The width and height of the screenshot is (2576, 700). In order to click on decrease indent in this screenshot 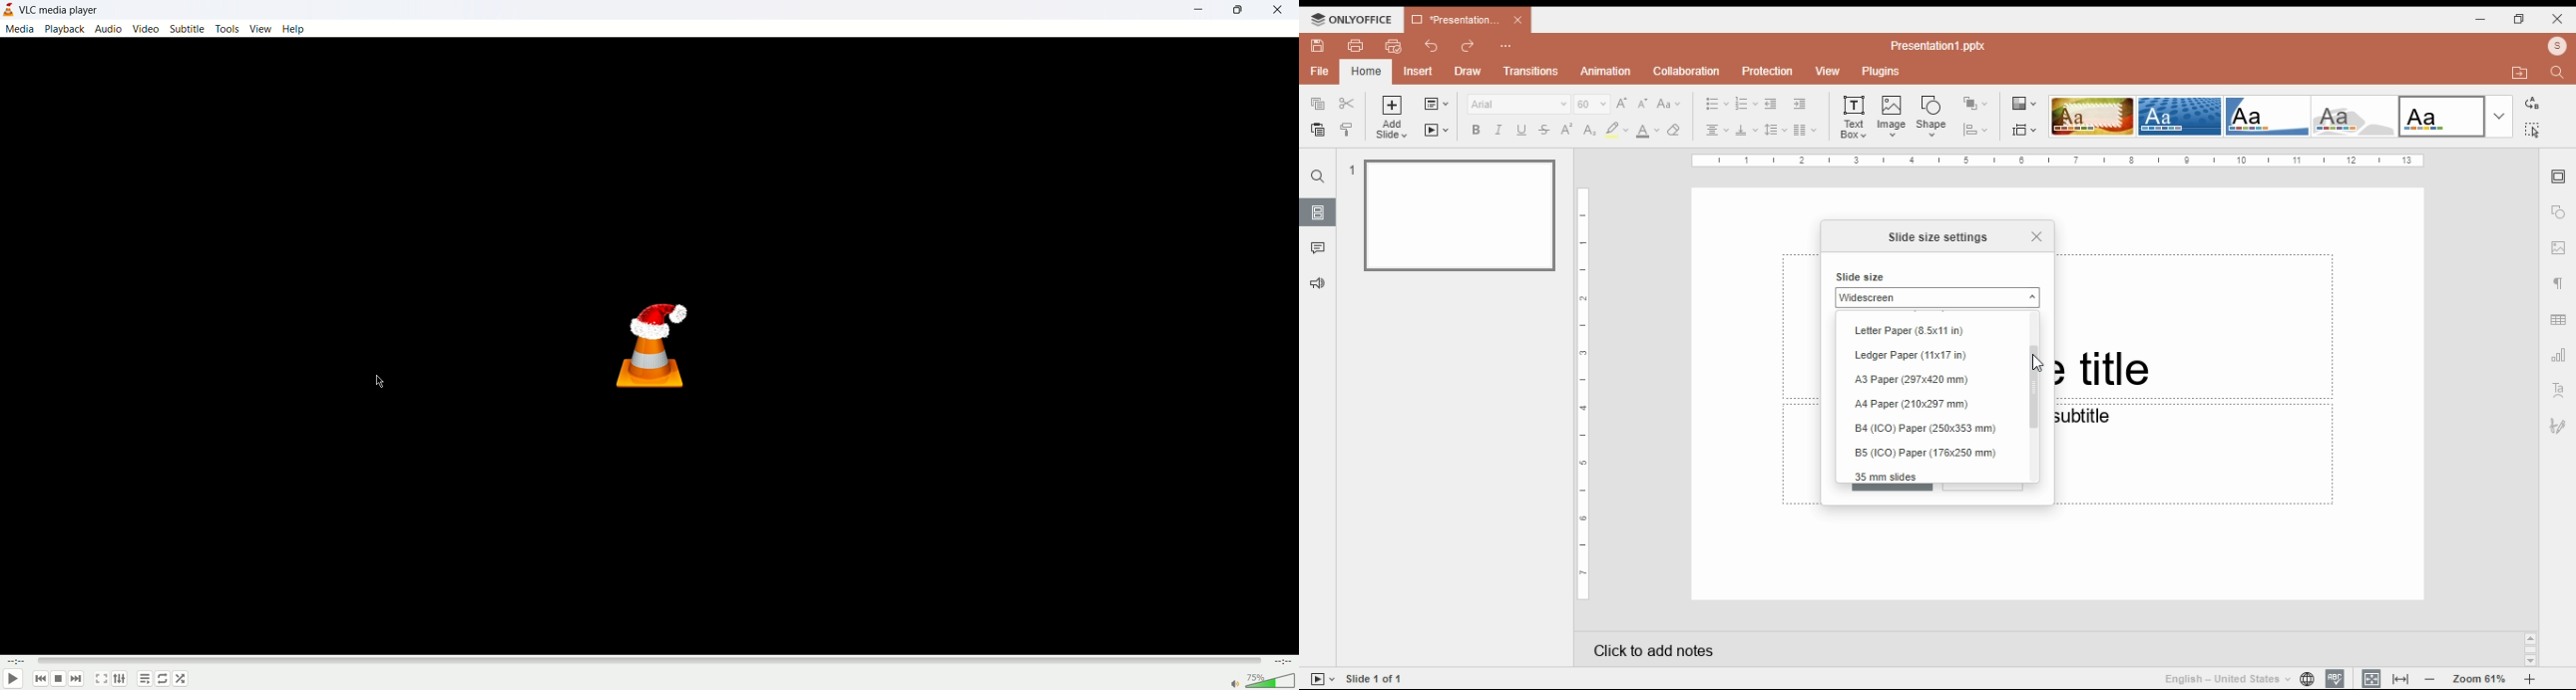, I will do `click(1770, 105)`.